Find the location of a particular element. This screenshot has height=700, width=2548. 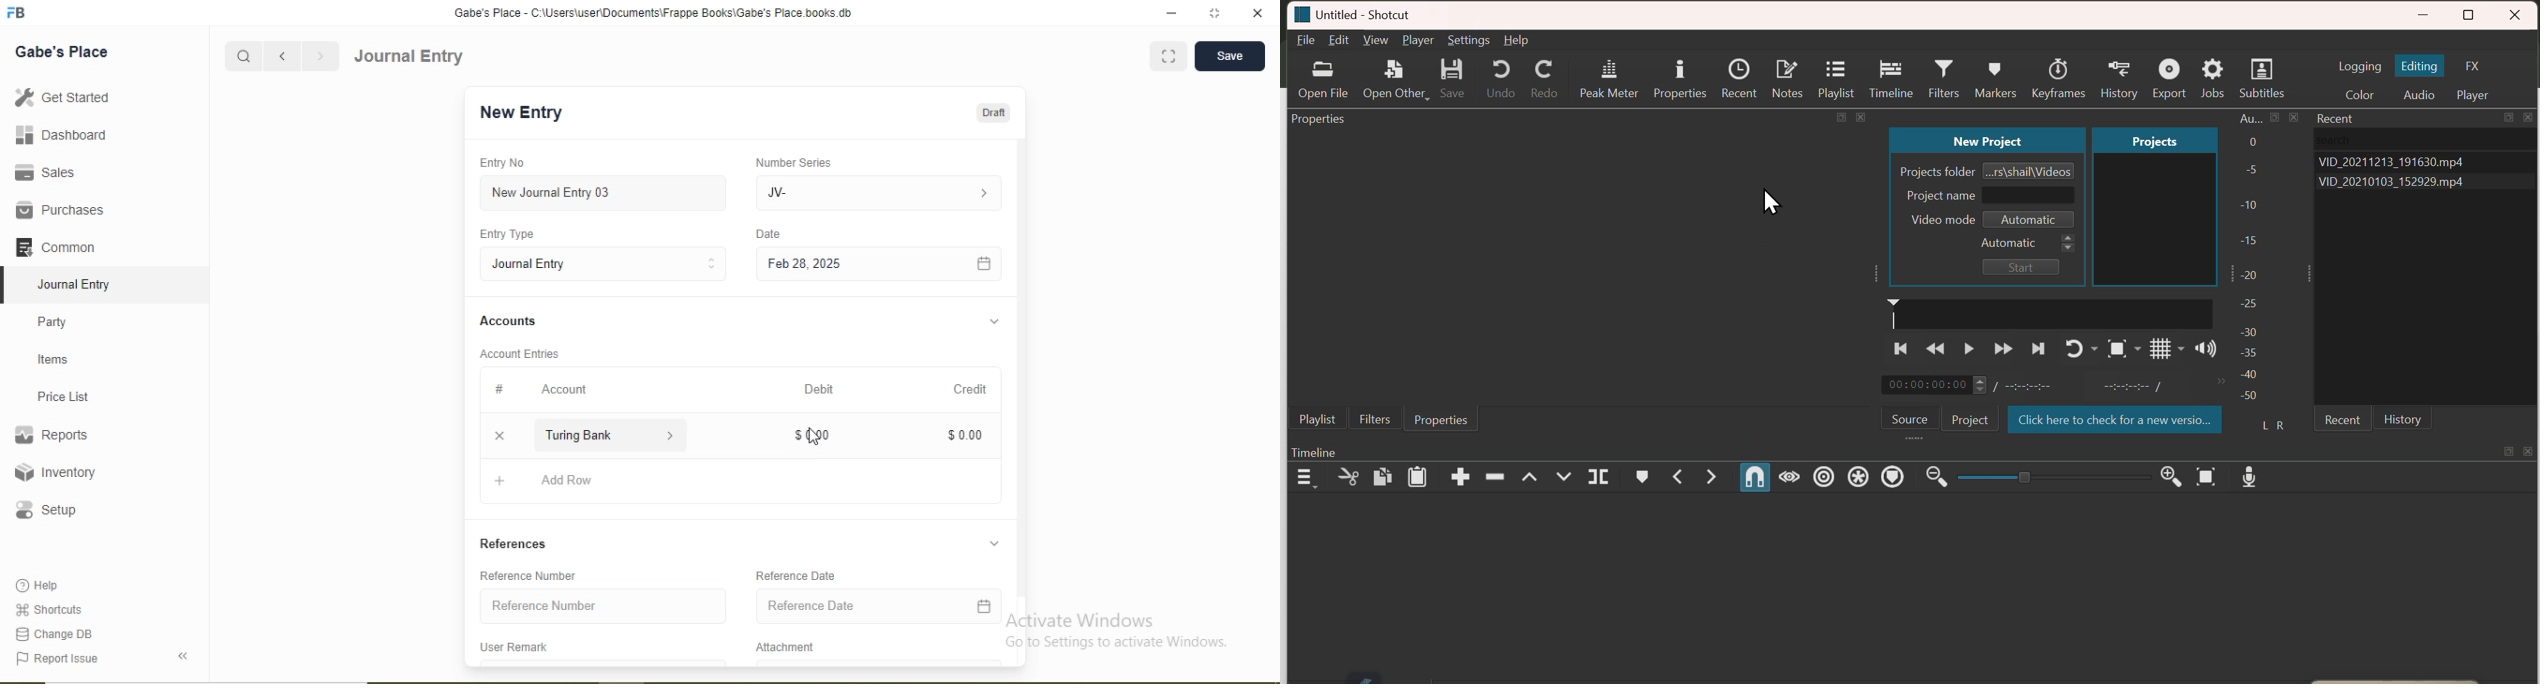

Change DB is located at coordinates (52, 635).